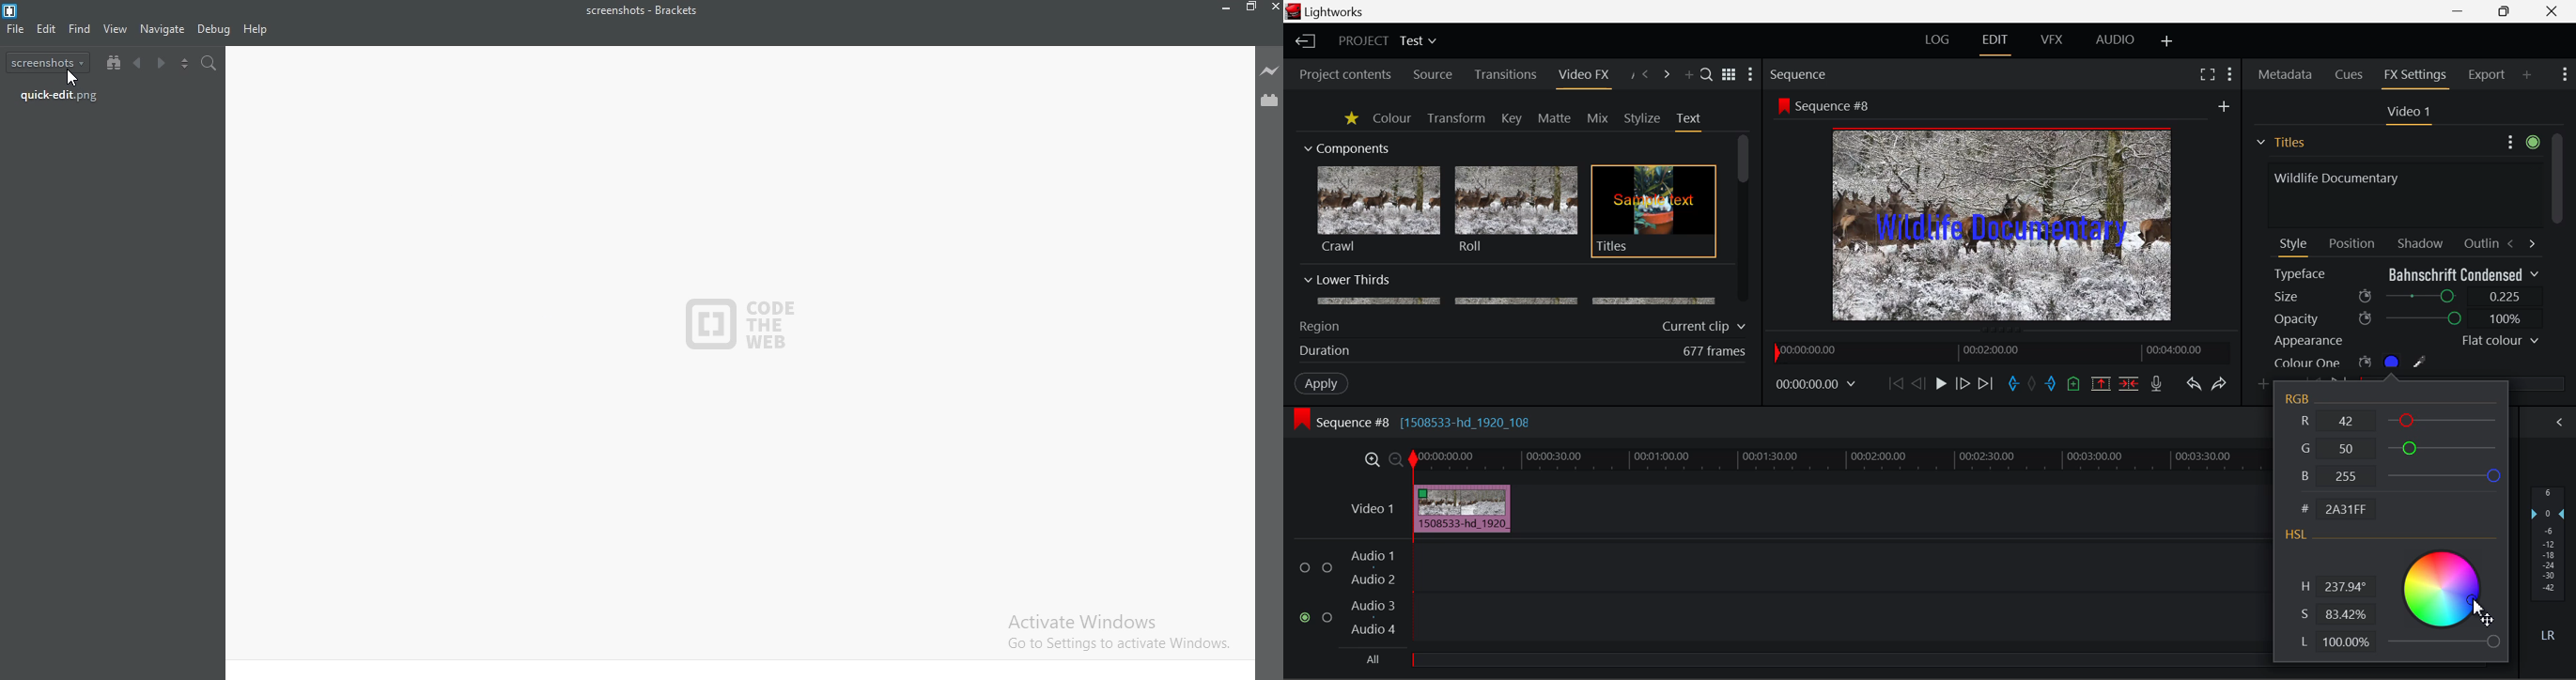  What do you see at coordinates (1458, 509) in the screenshot?
I see `Clip Inserted` at bounding box center [1458, 509].